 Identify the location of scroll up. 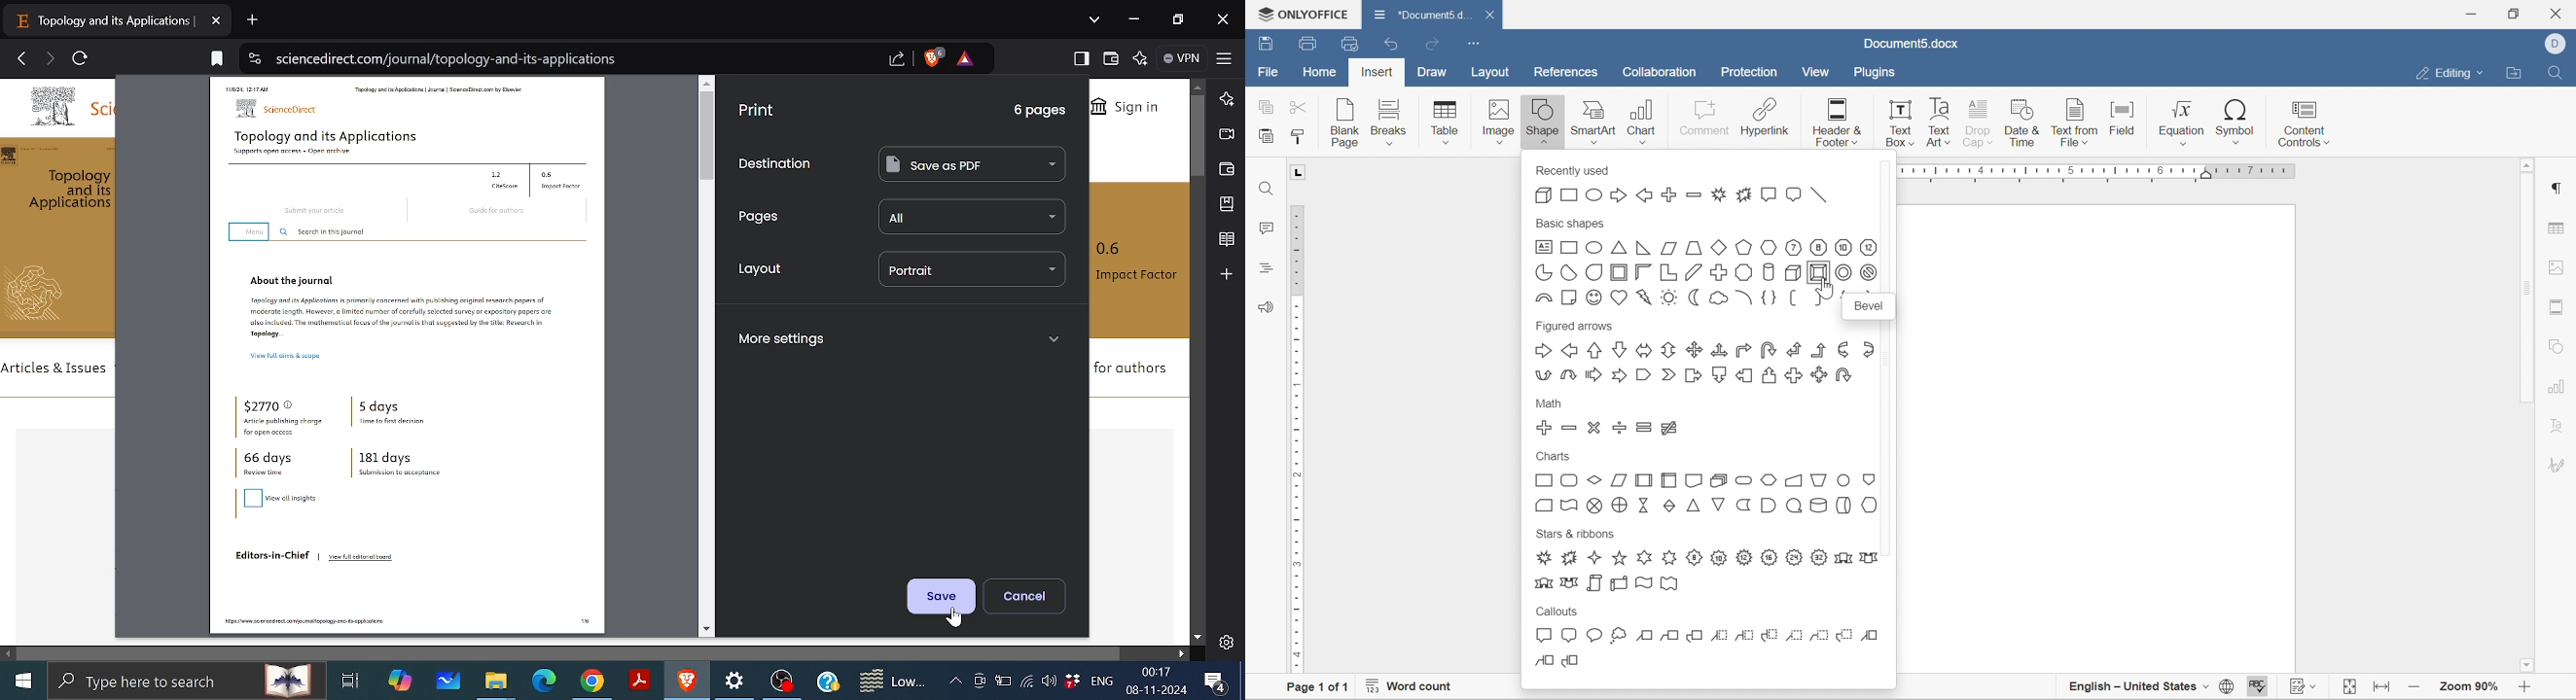
(2529, 164).